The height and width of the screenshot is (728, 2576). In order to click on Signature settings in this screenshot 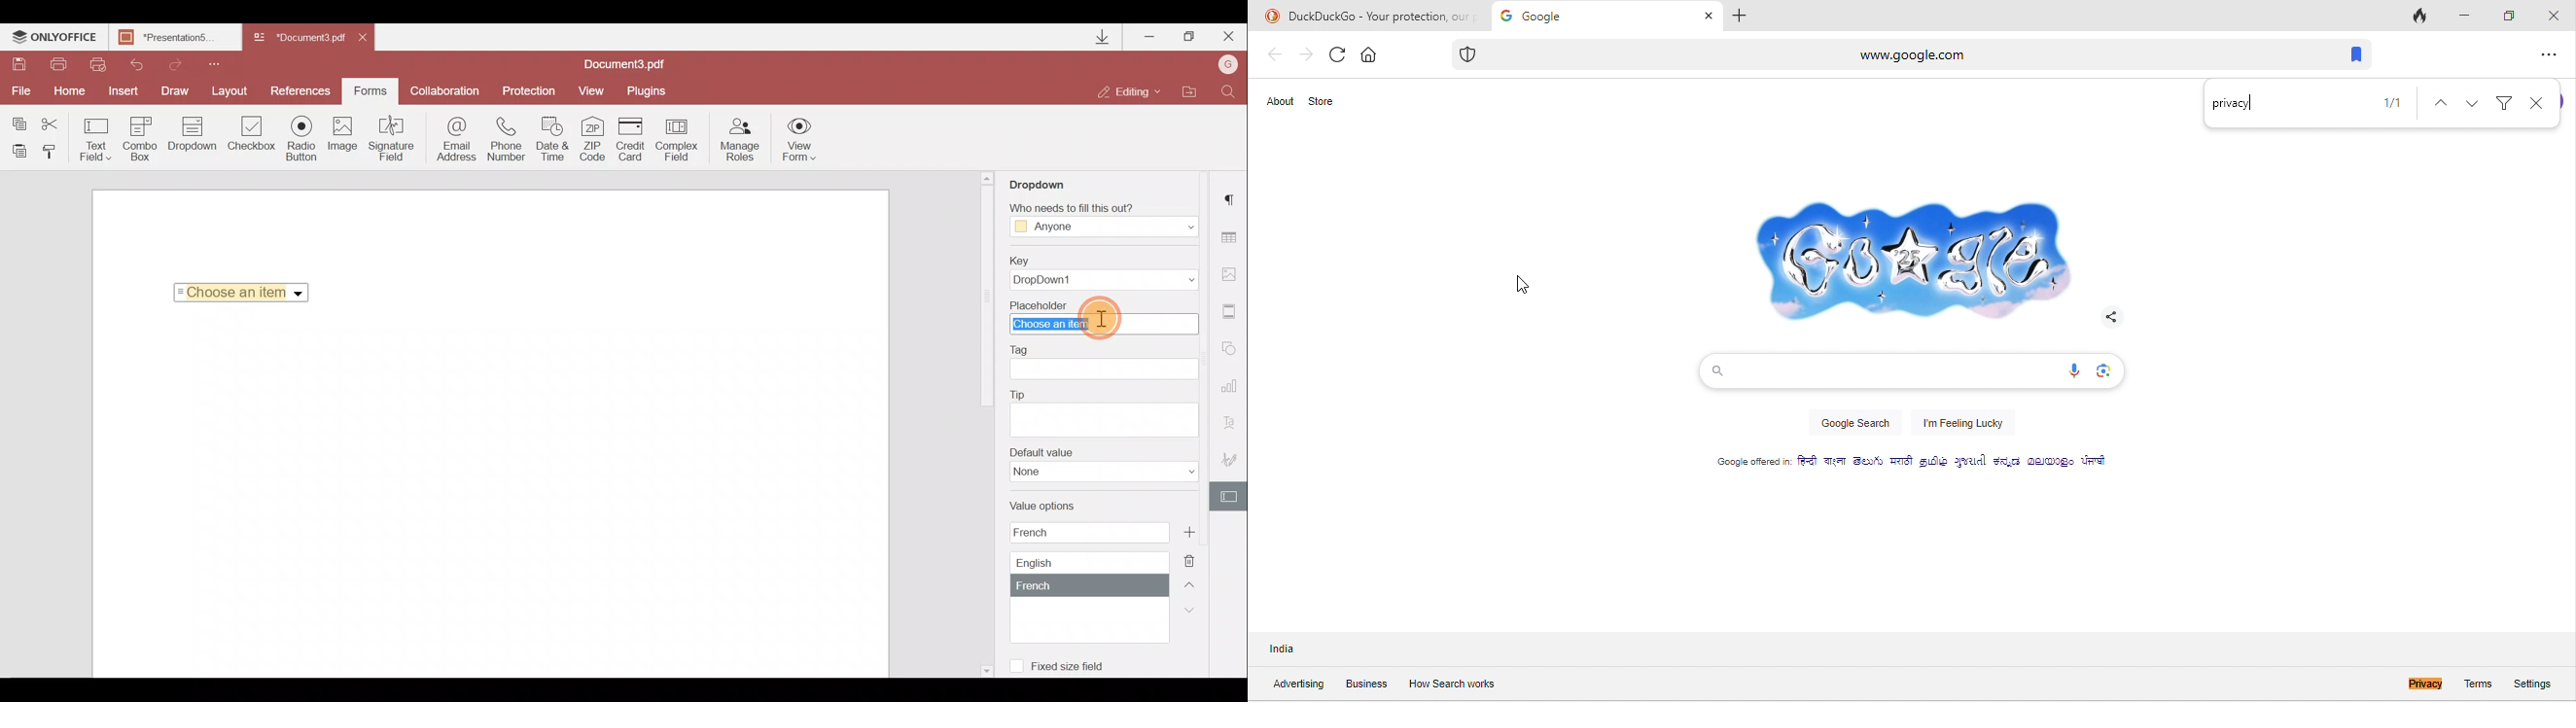, I will do `click(1233, 463)`.